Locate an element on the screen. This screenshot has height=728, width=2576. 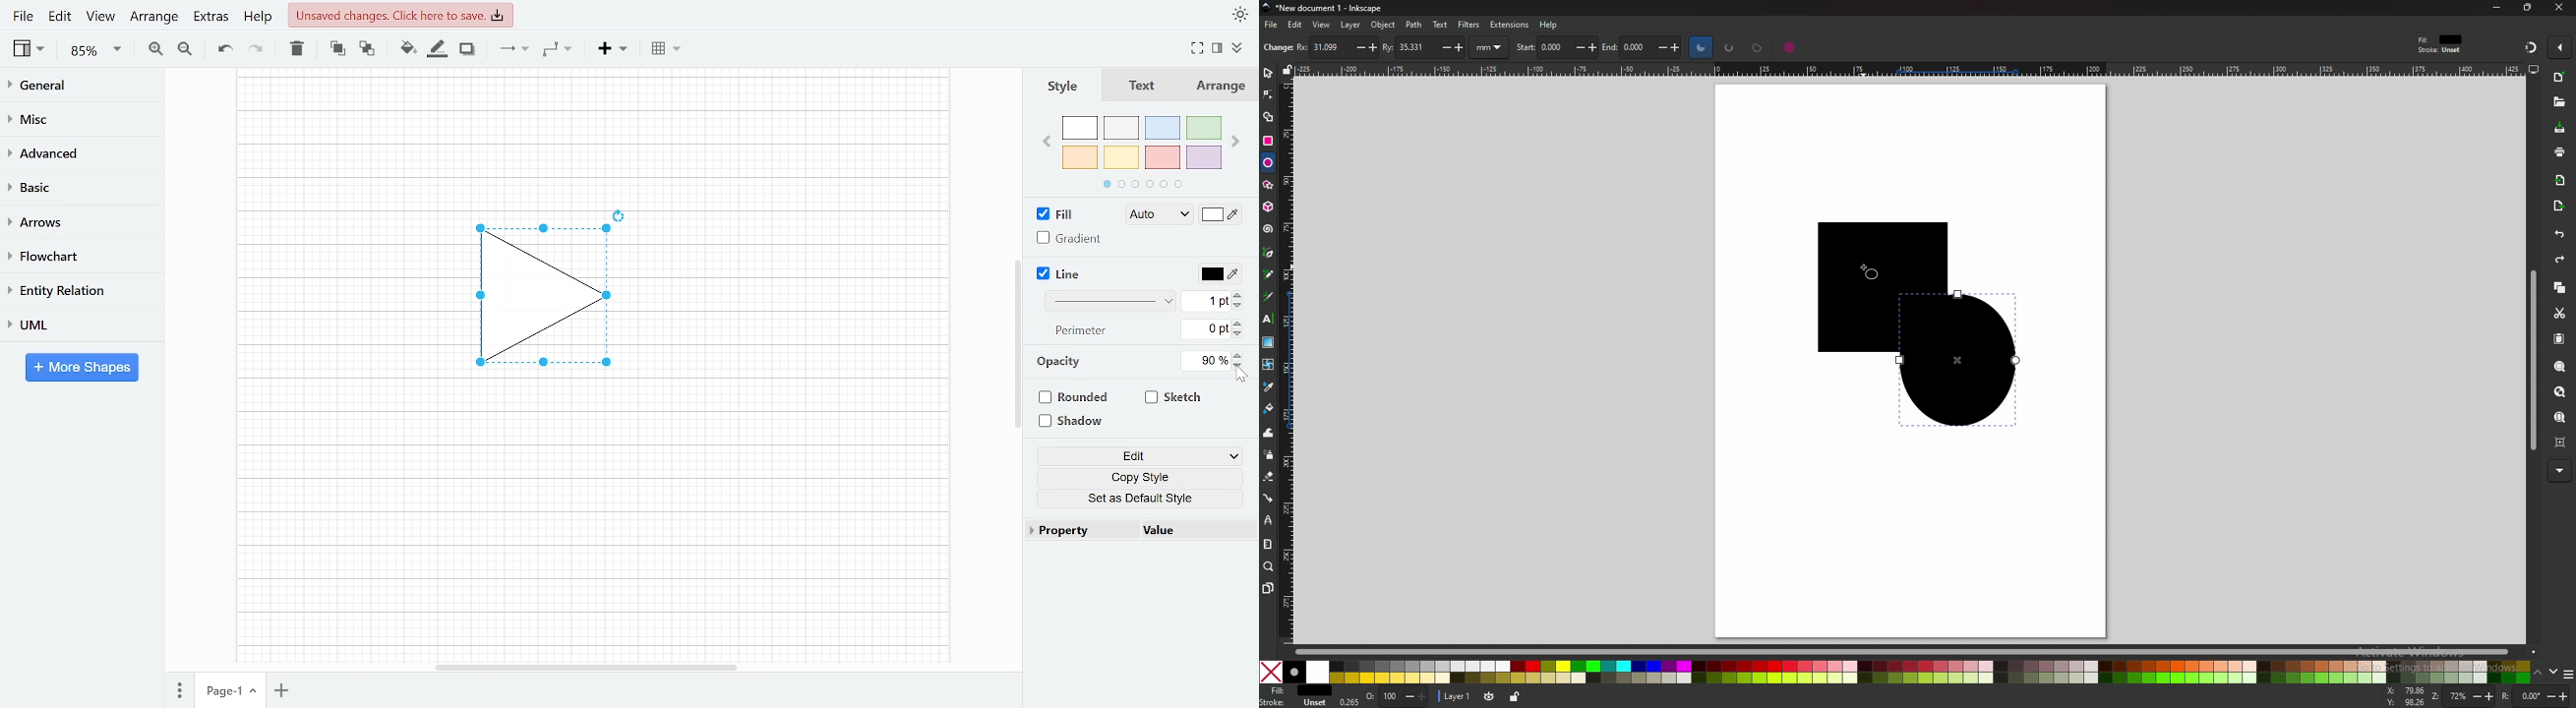
copy is located at coordinates (2559, 287).